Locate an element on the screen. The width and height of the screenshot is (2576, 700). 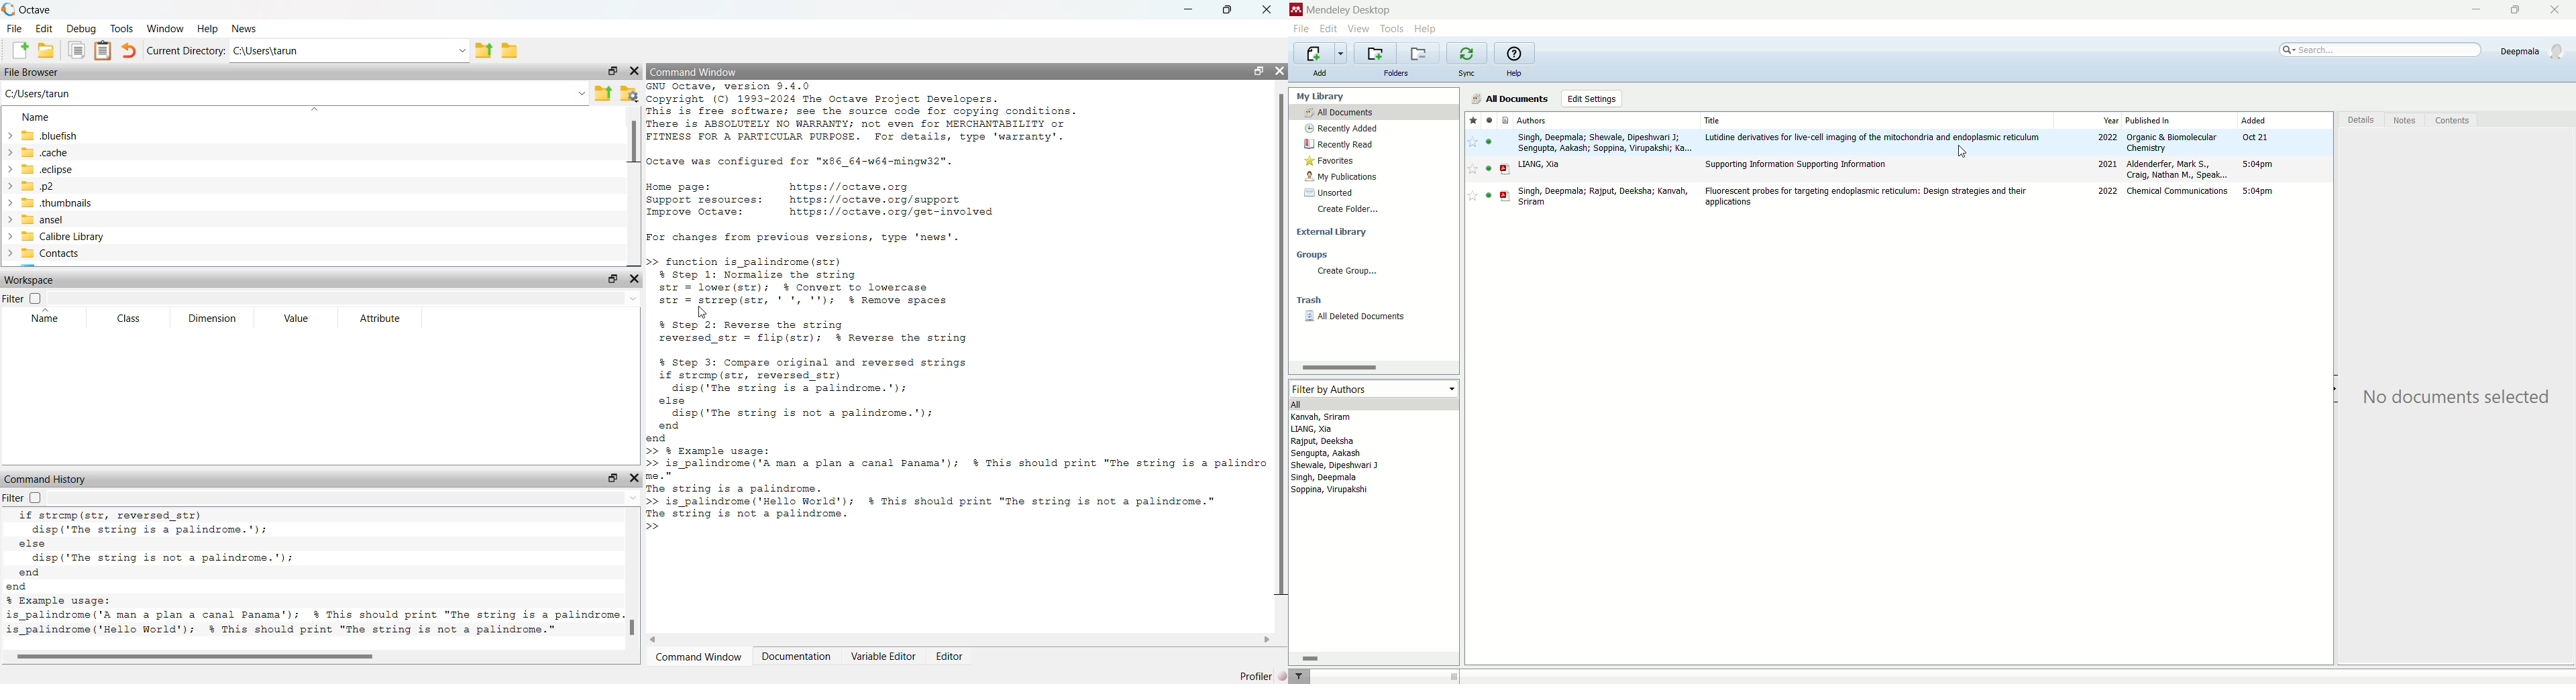
prompt cursor is located at coordinates (655, 527).